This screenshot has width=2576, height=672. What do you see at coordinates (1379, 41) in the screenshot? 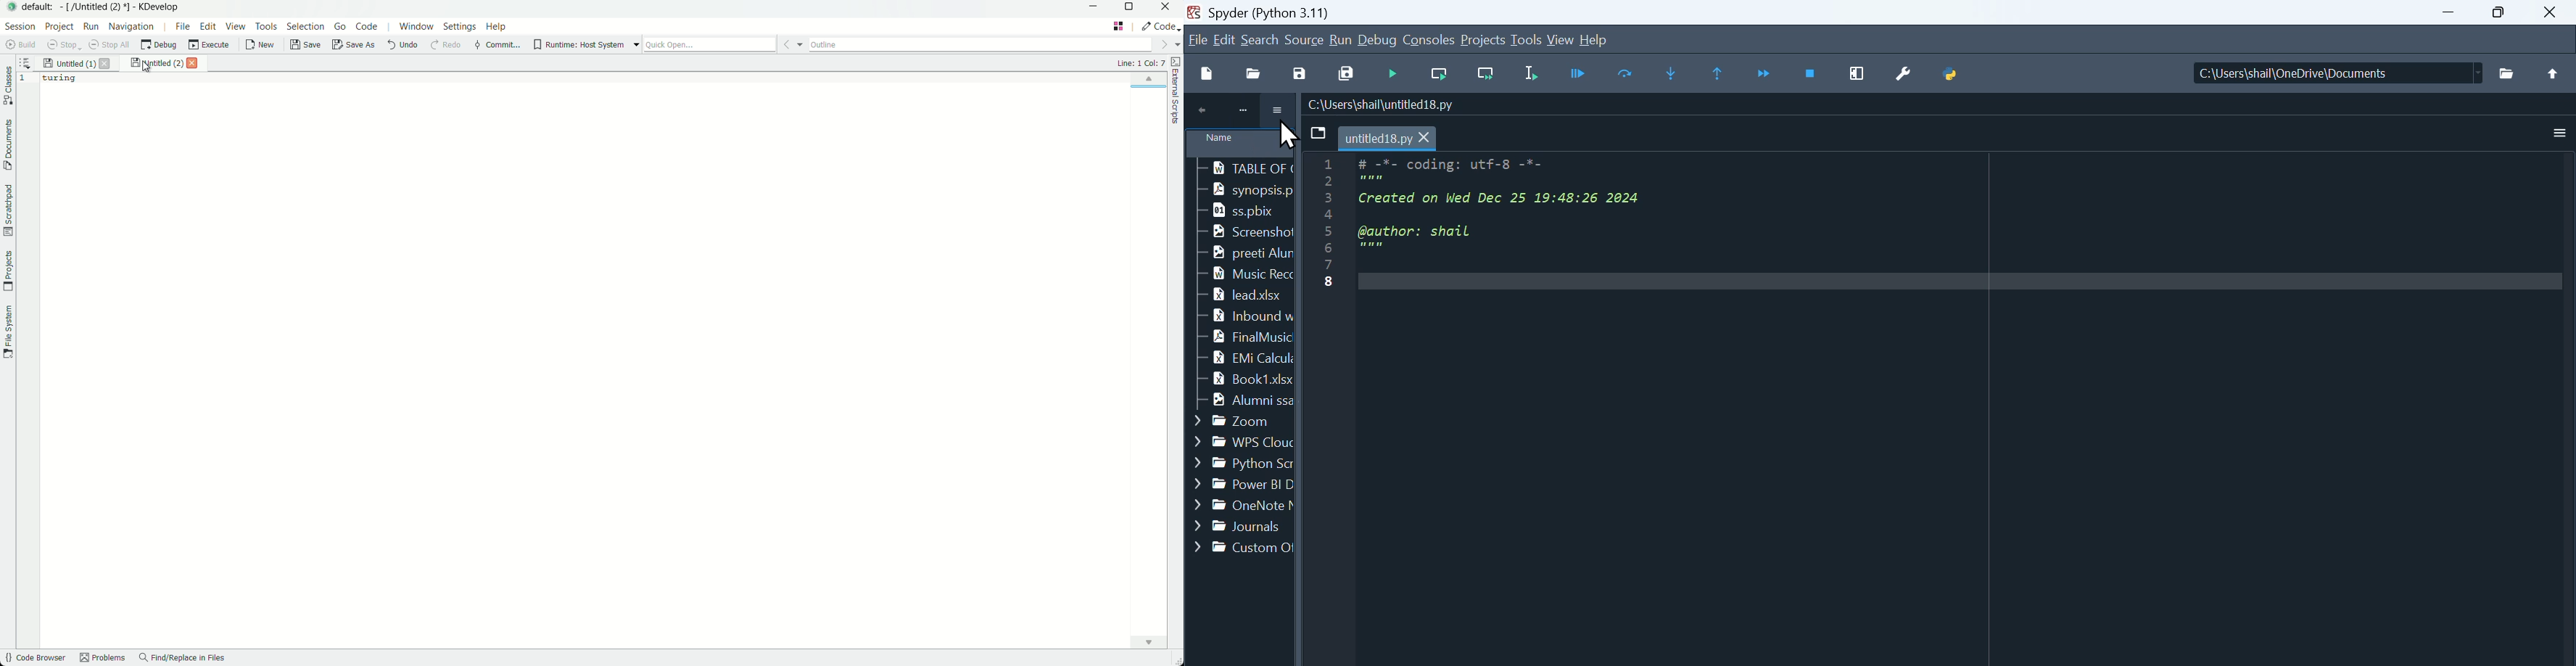
I see `Debug` at bounding box center [1379, 41].